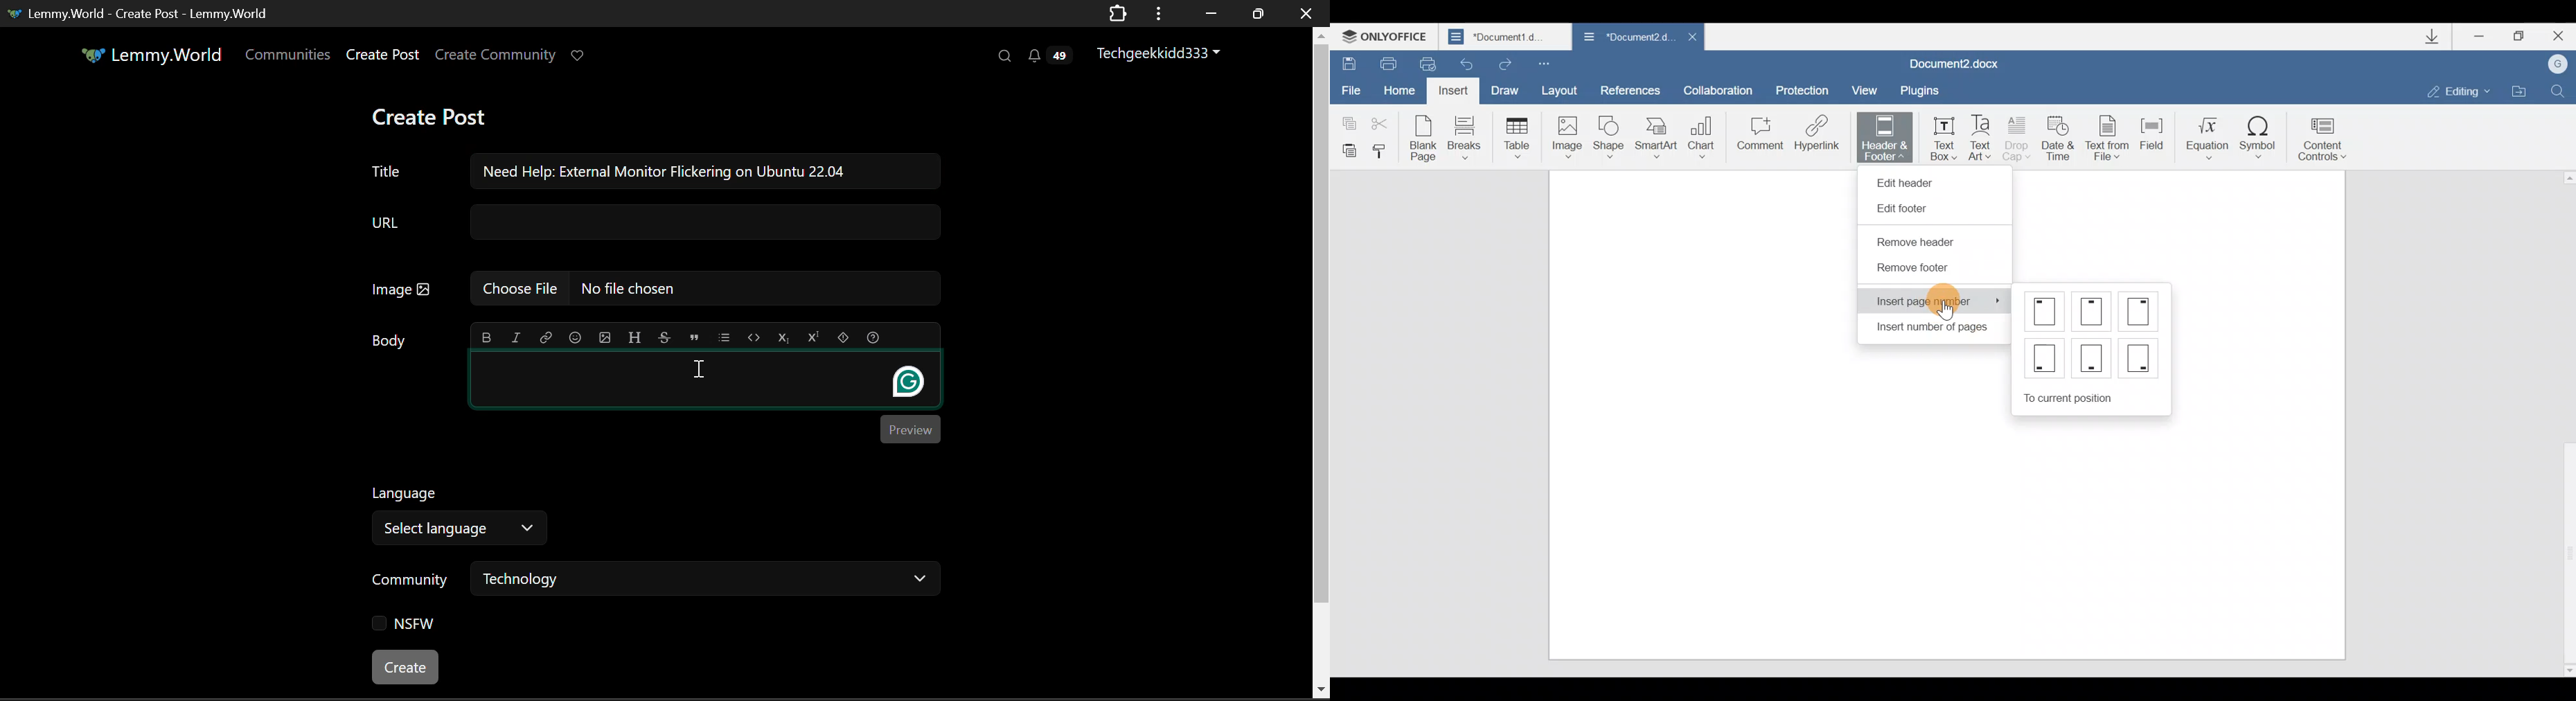  What do you see at coordinates (2139, 356) in the screenshot?
I see `Position 6` at bounding box center [2139, 356].